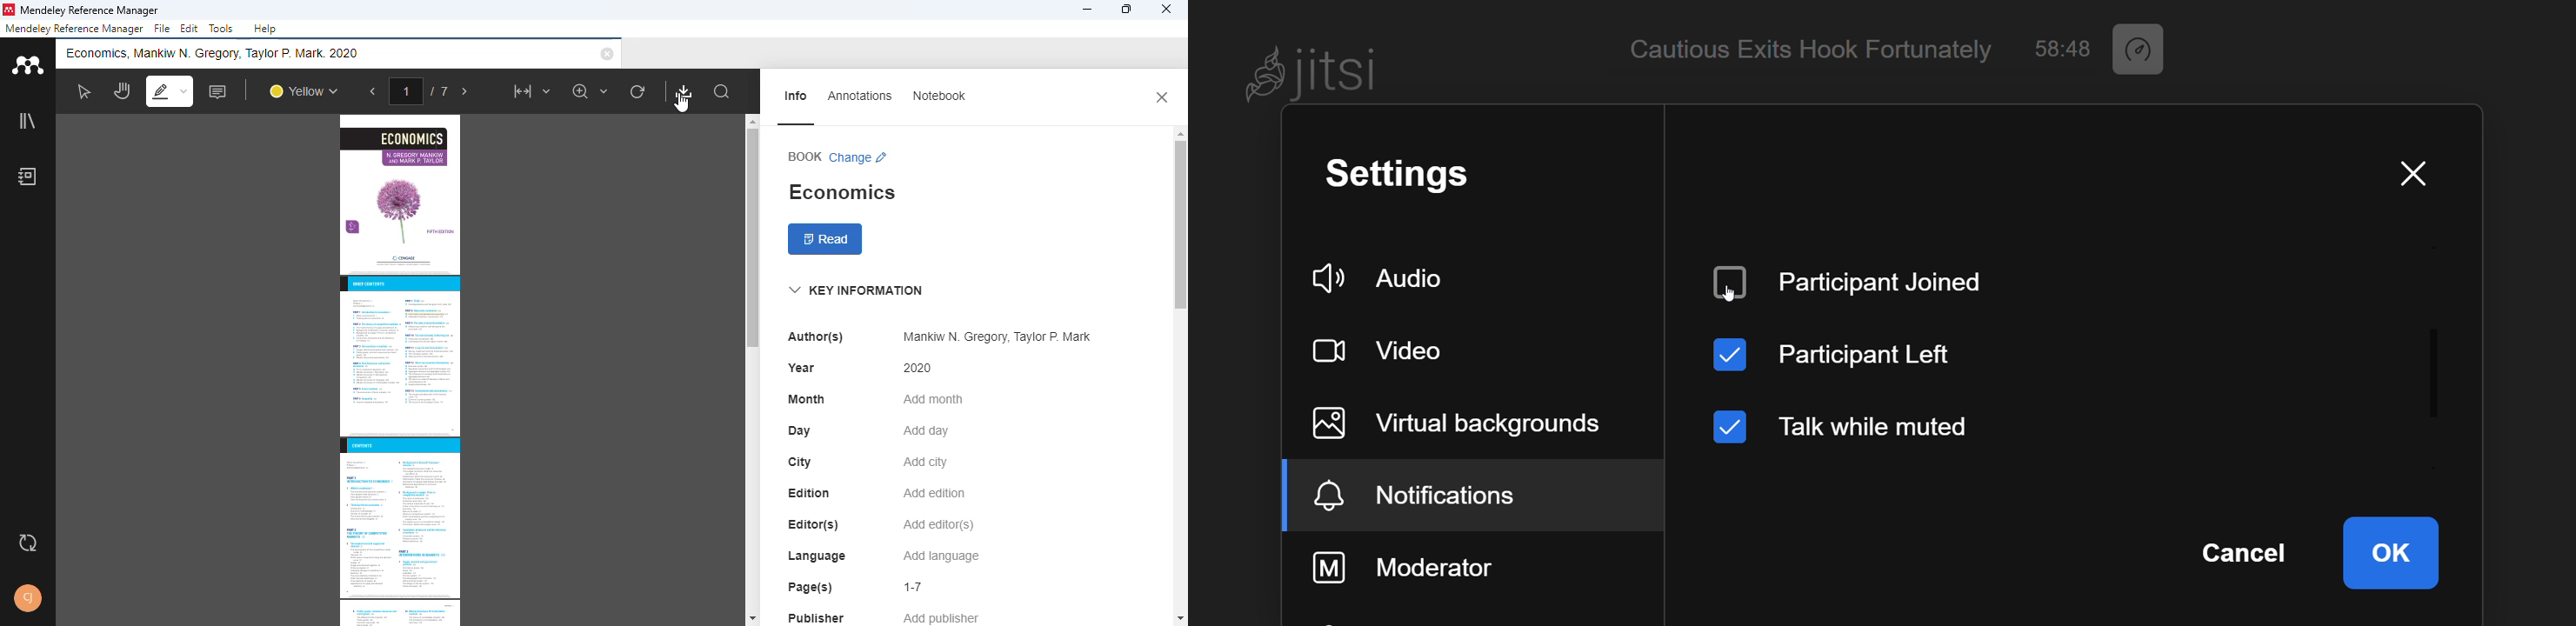  I want to click on pan, so click(121, 91).